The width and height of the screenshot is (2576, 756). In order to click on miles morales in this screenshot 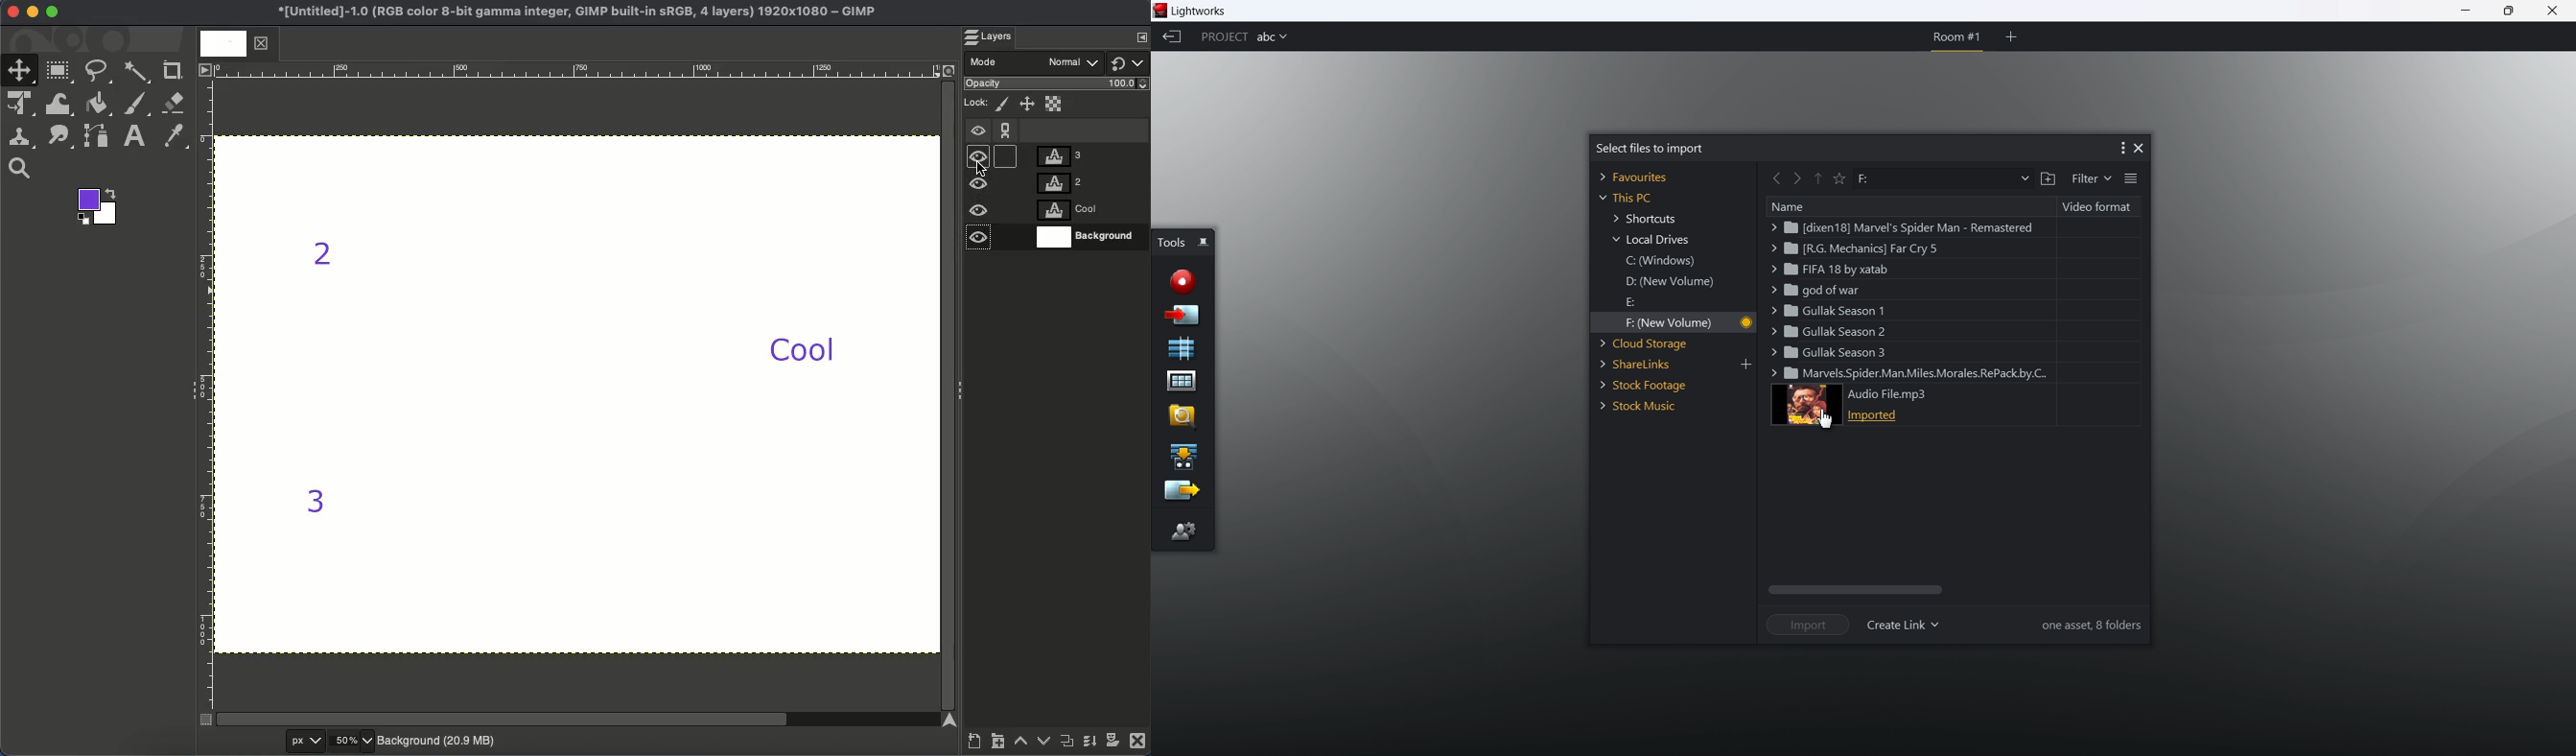, I will do `click(1912, 374)`.